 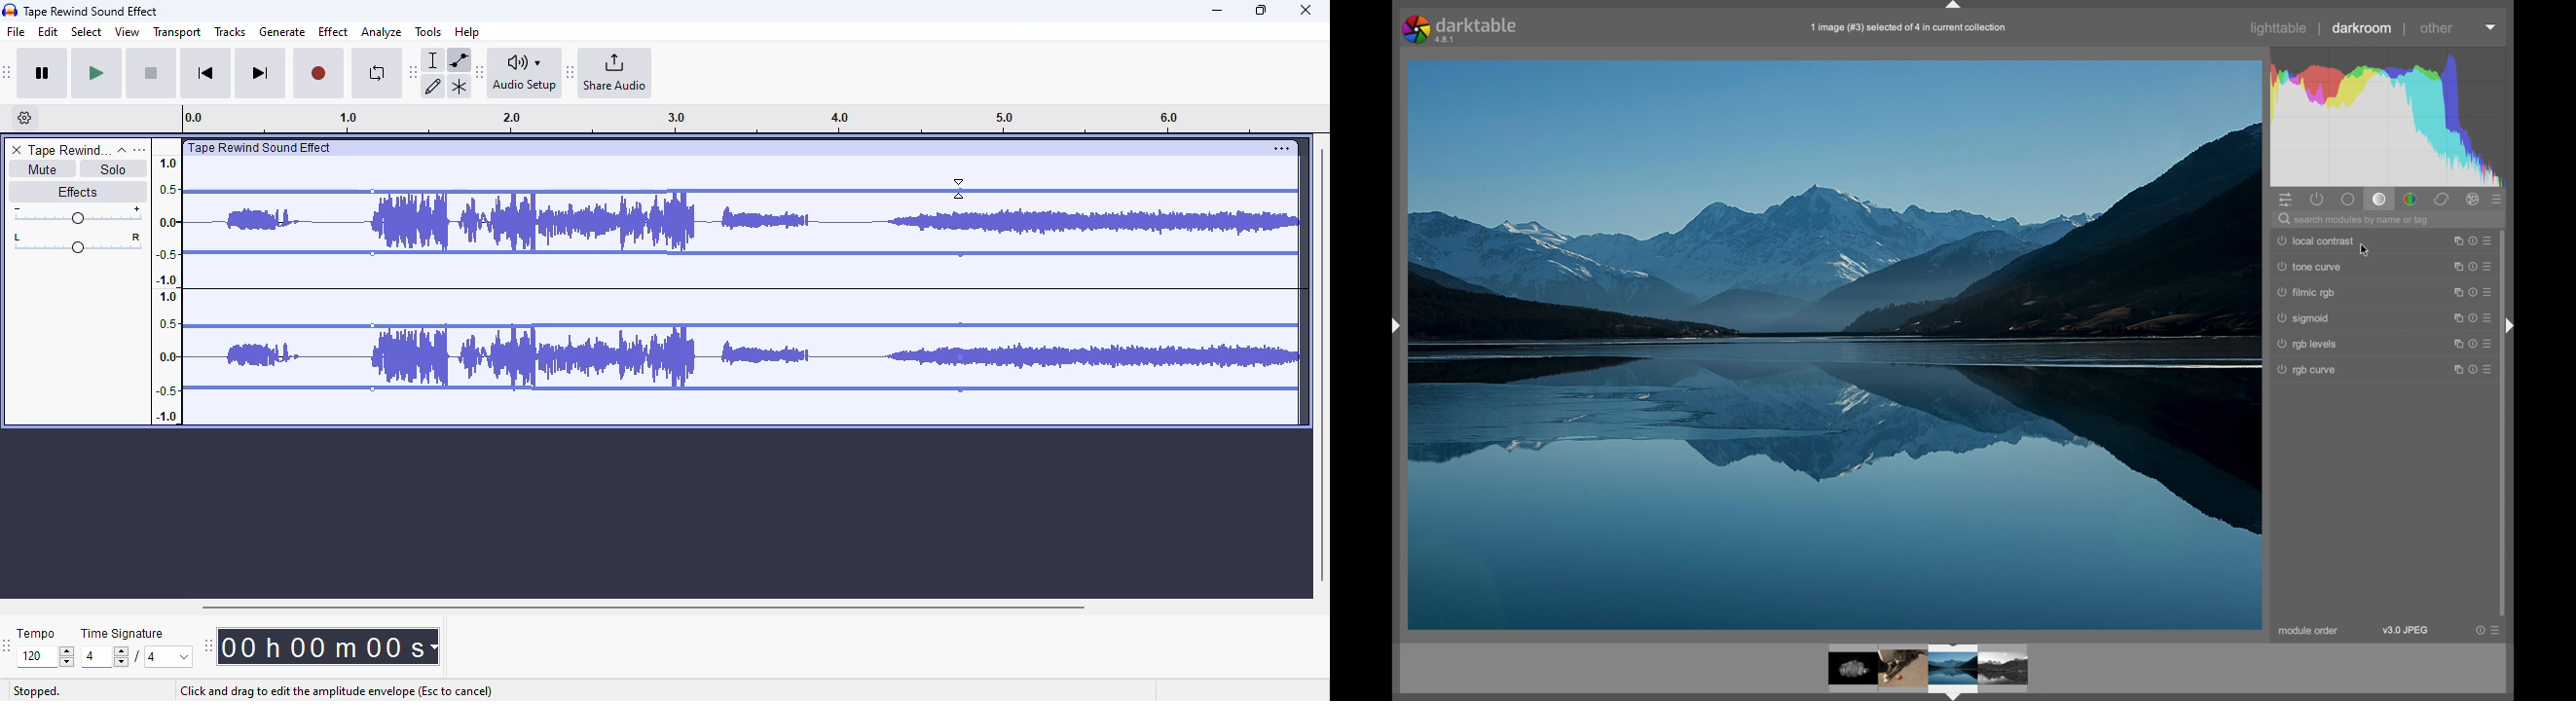 I want to click on Control point, so click(x=961, y=255).